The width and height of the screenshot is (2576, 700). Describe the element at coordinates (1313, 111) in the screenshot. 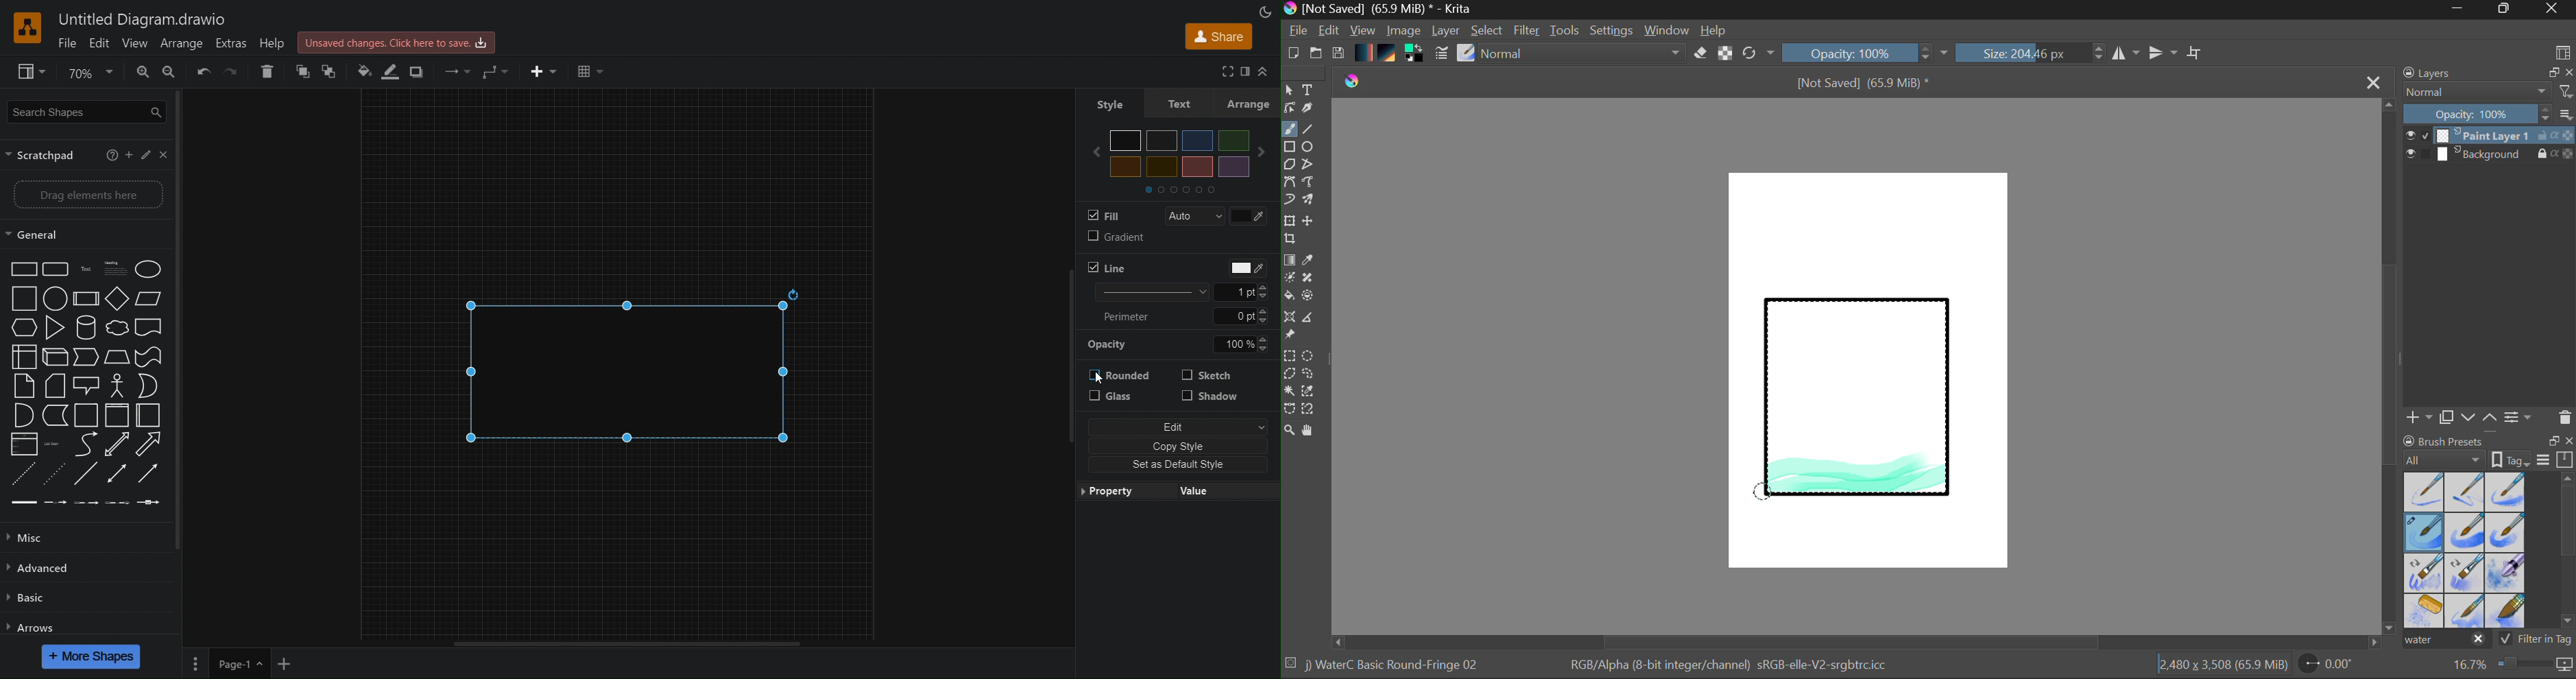

I see `Calligraphic Tool` at that location.